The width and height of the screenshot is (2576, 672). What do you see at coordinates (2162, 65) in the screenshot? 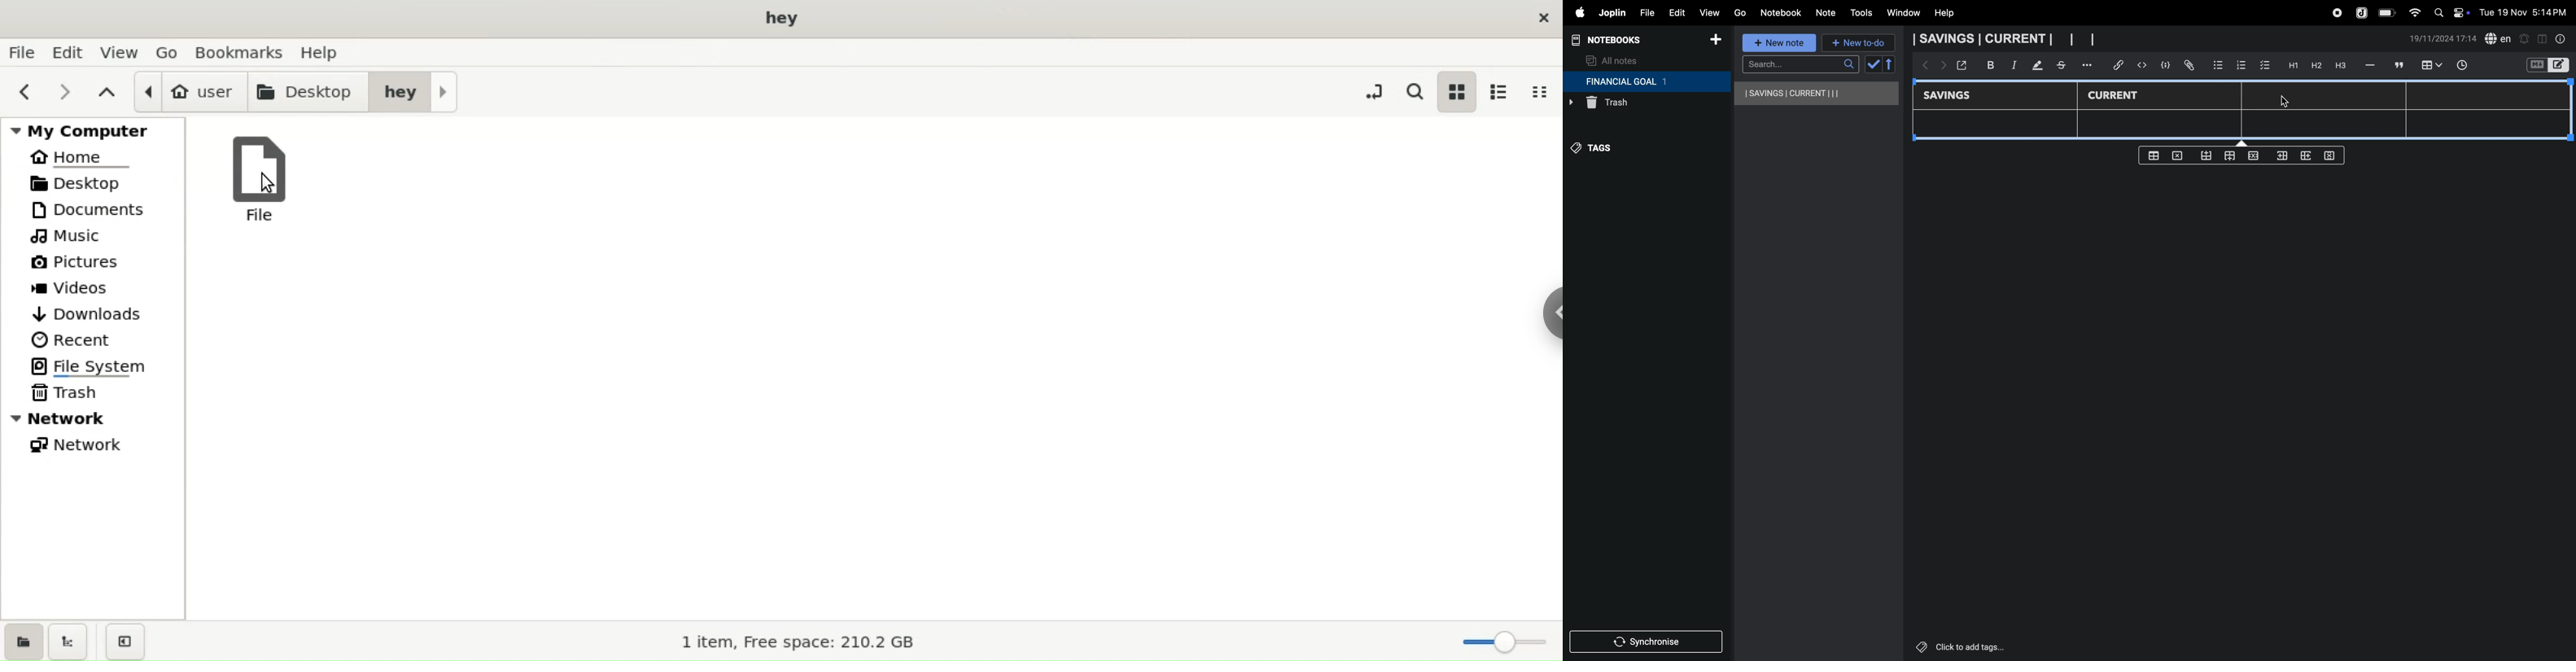
I see `code block` at bounding box center [2162, 65].